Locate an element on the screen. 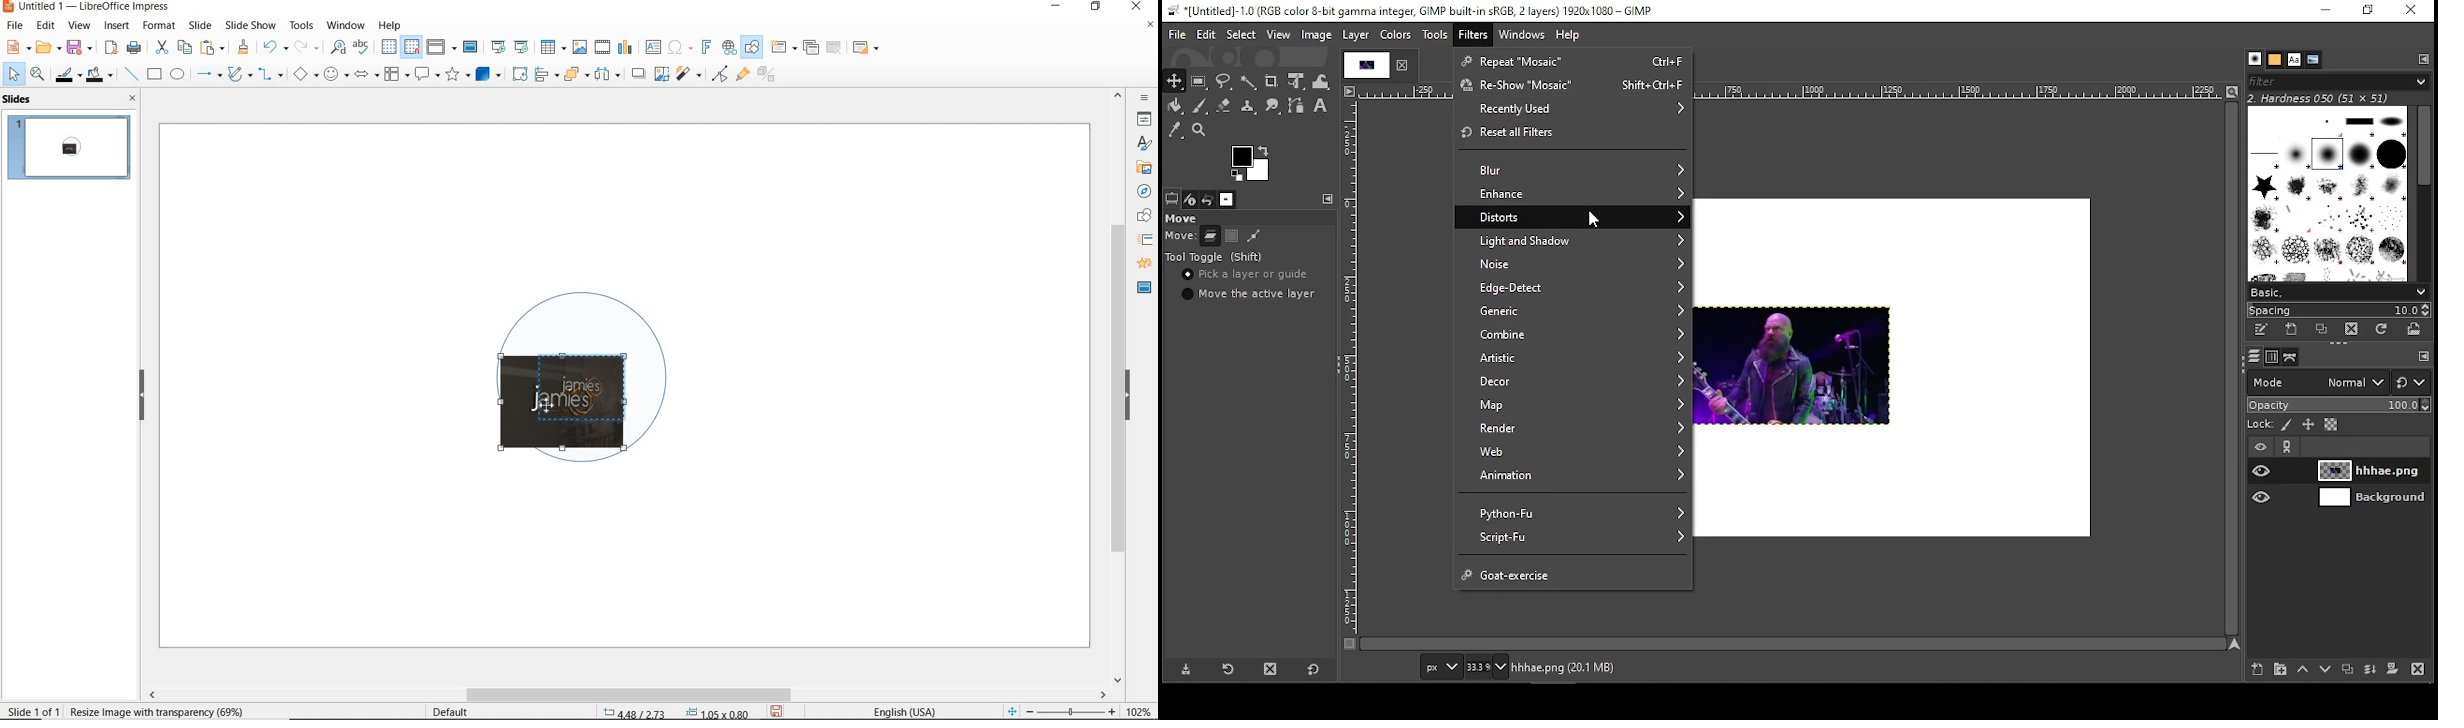 This screenshot has width=2464, height=728. save tool preset is located at coordinates (1186, 669).